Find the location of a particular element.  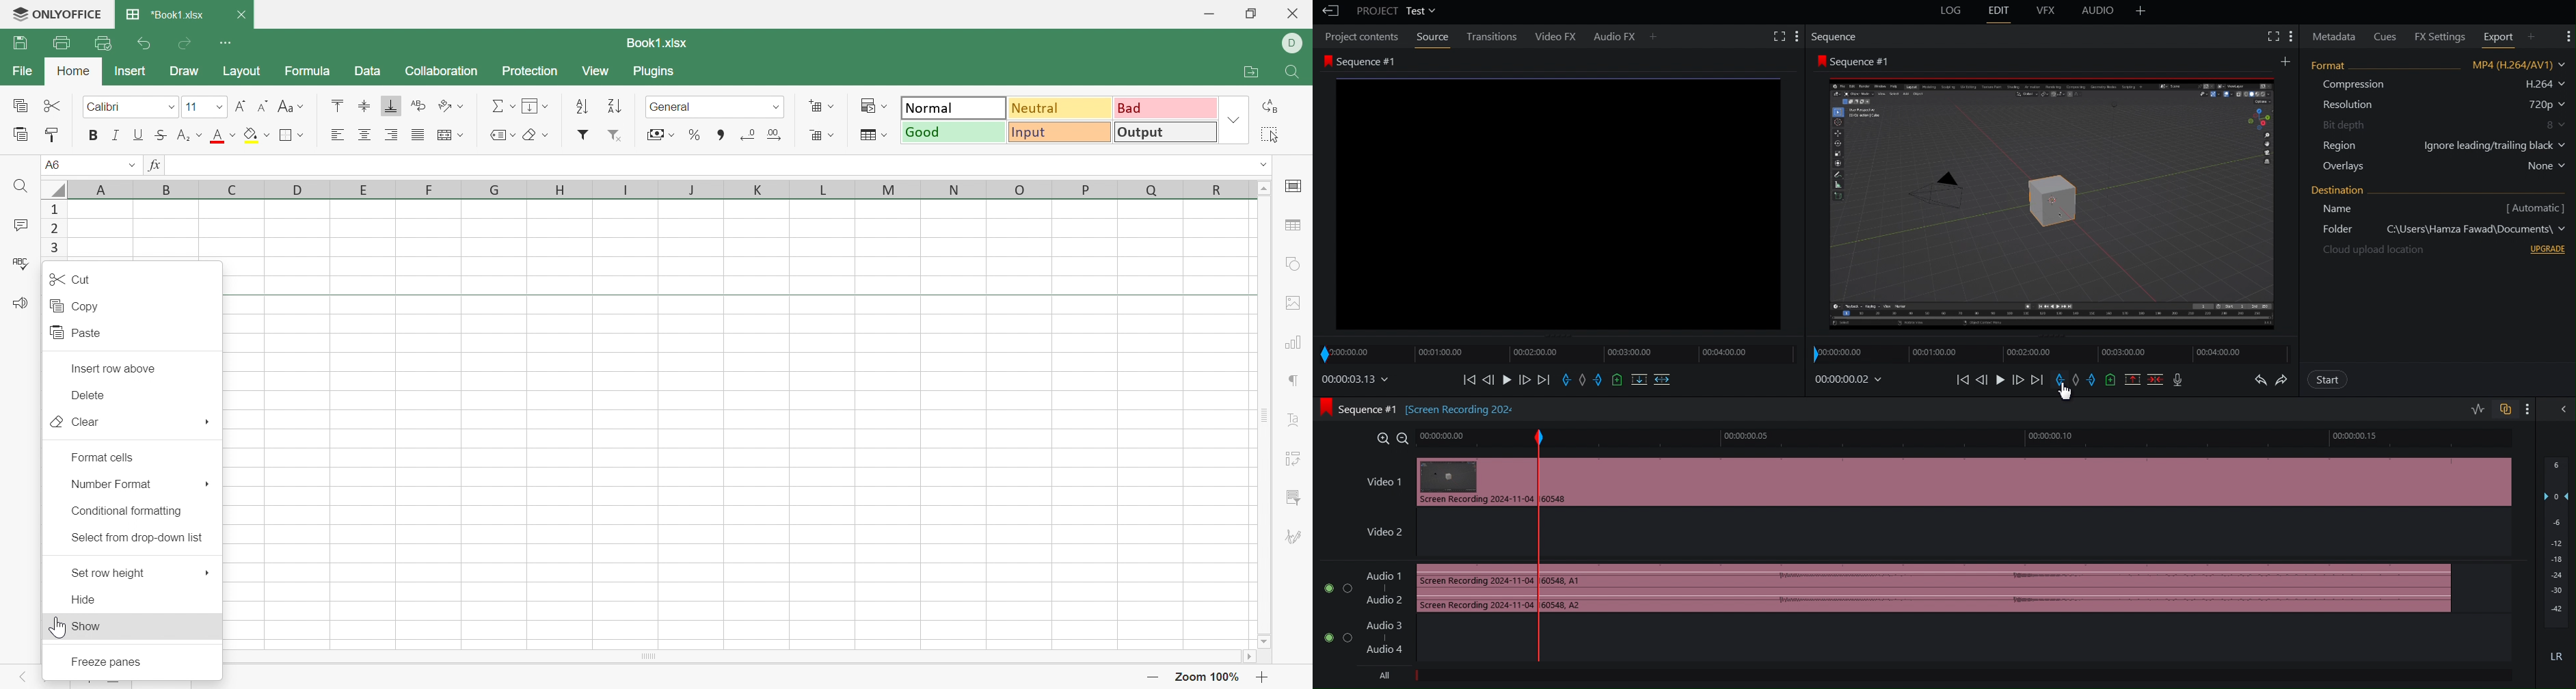

Comma style is located at coordinates (723, 135).